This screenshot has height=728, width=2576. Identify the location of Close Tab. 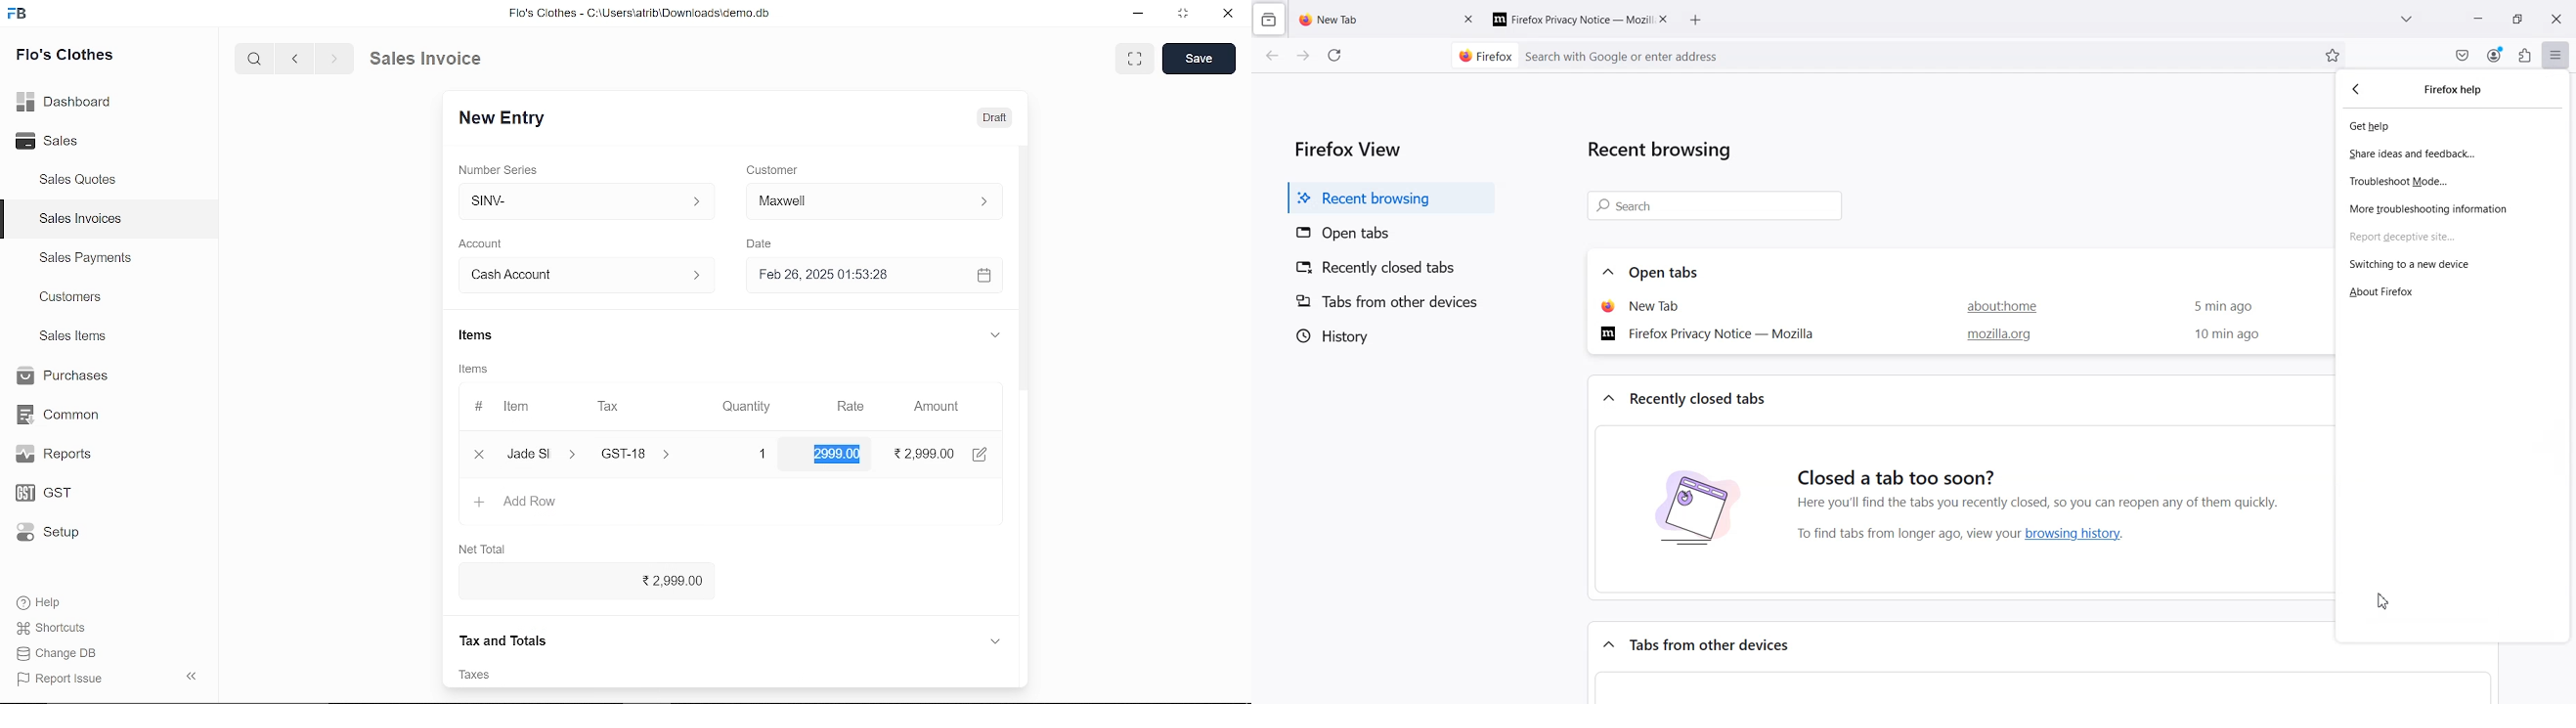
(1469, 18).